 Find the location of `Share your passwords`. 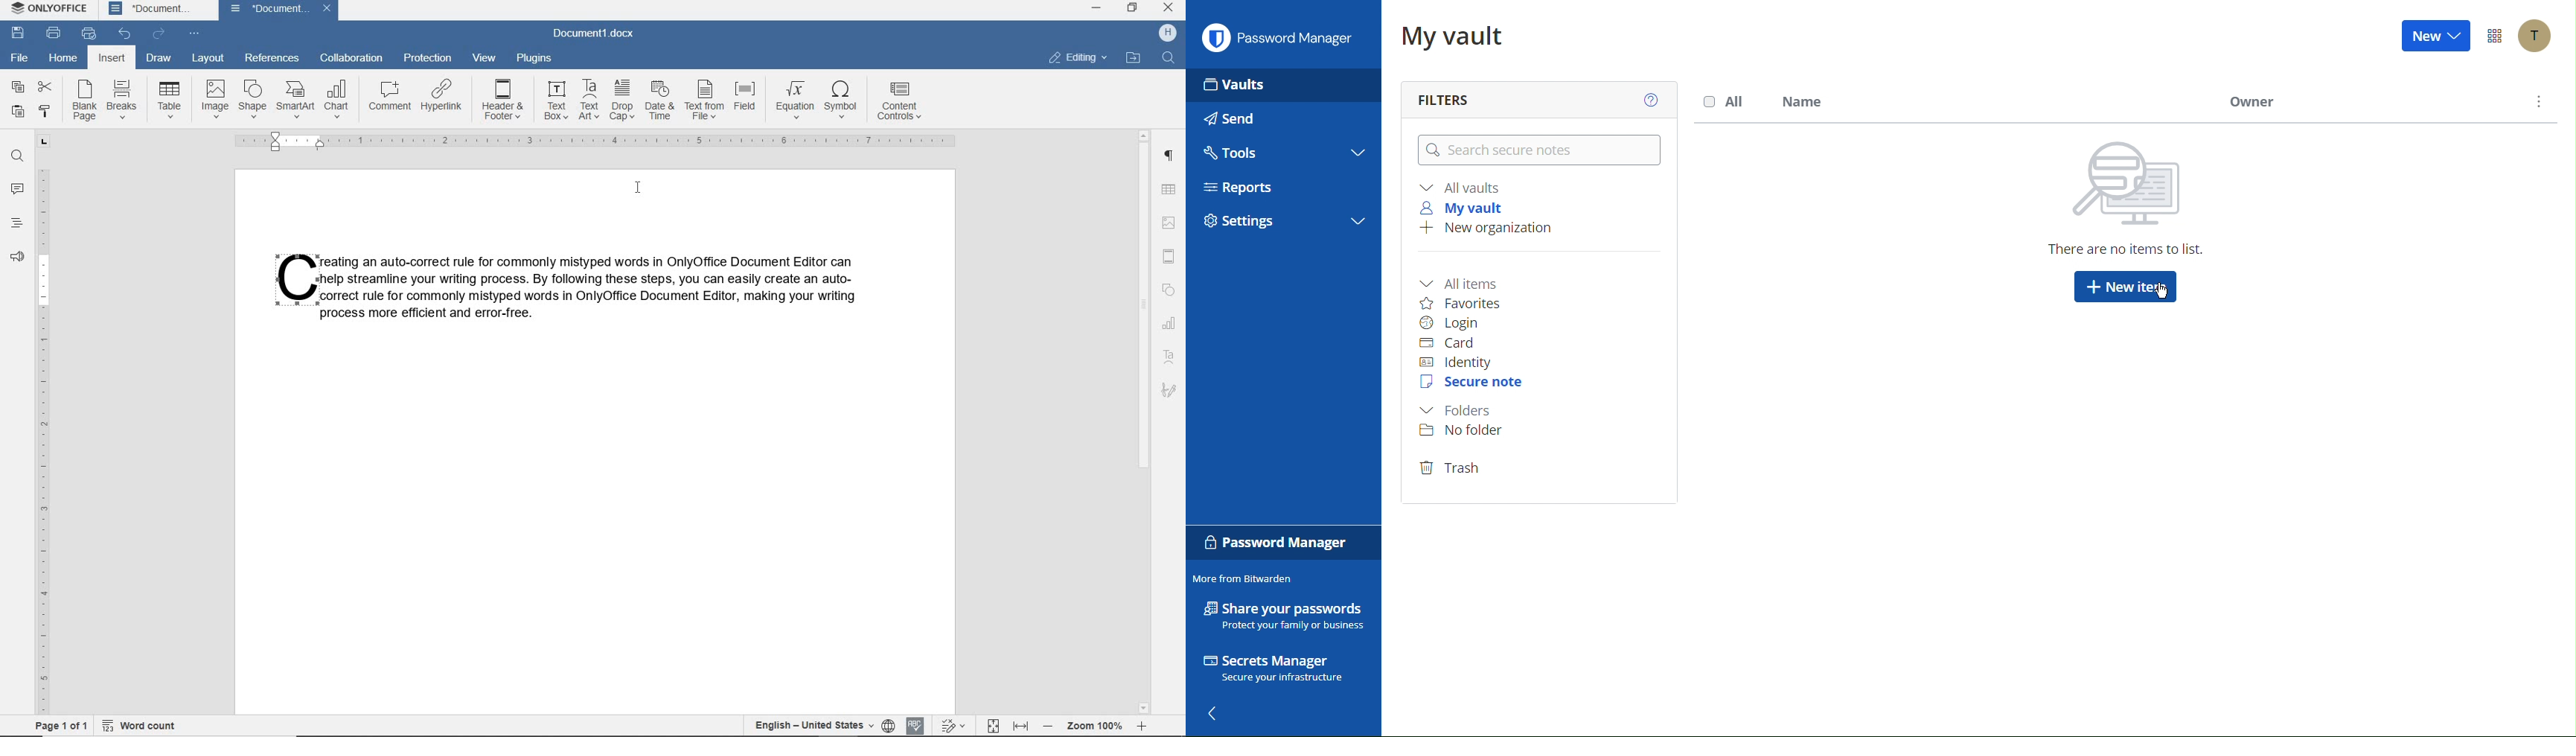

Share your passwords is located at coordinates (1283, 615).